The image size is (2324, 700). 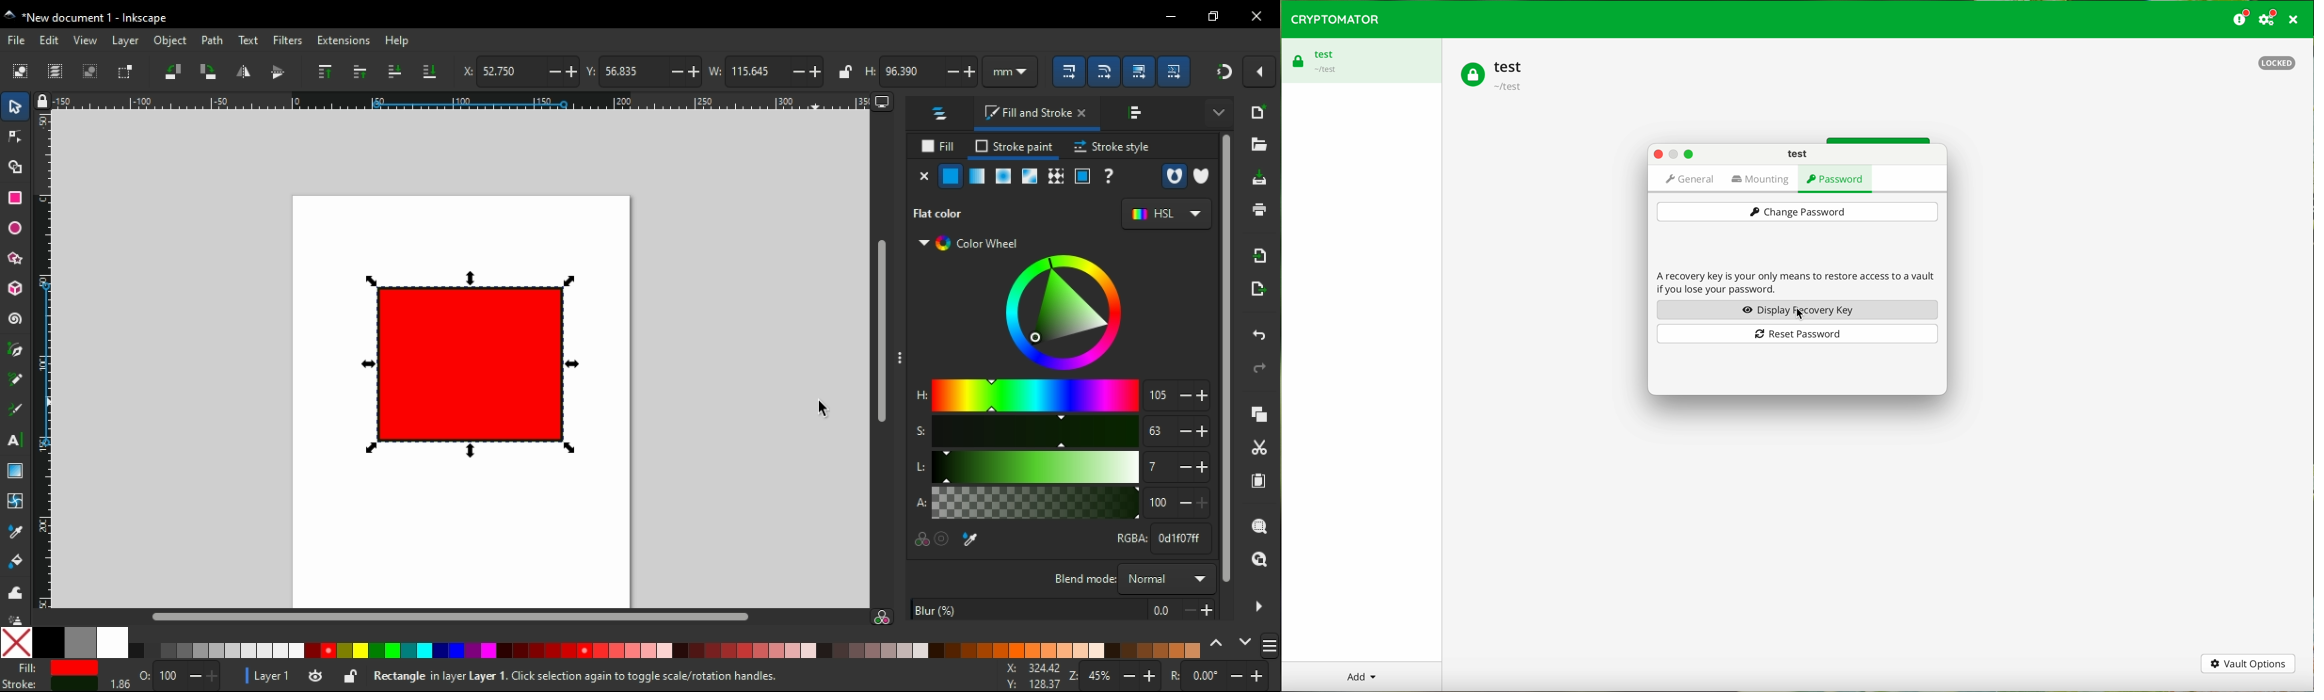 I want to click on blend mode, so click(x=1082, y=578).